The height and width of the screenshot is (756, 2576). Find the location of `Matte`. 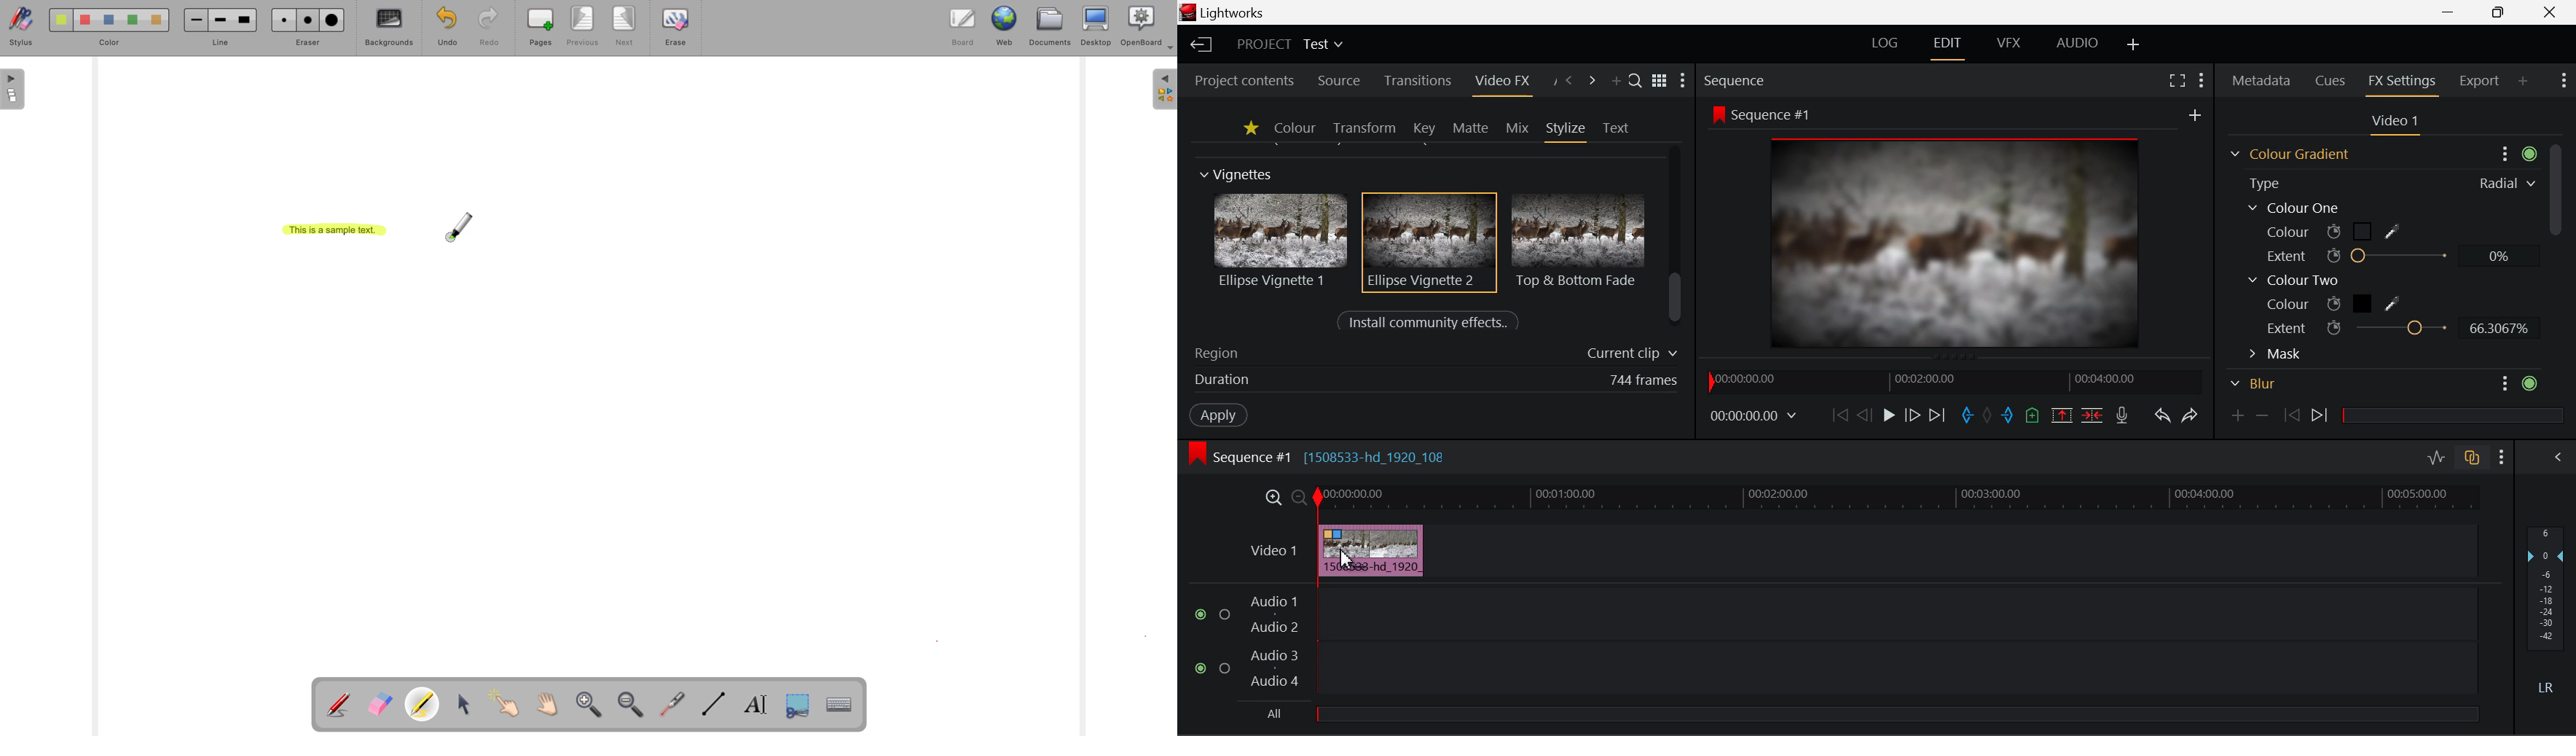

Matte is located at coordinates (1471, 128).